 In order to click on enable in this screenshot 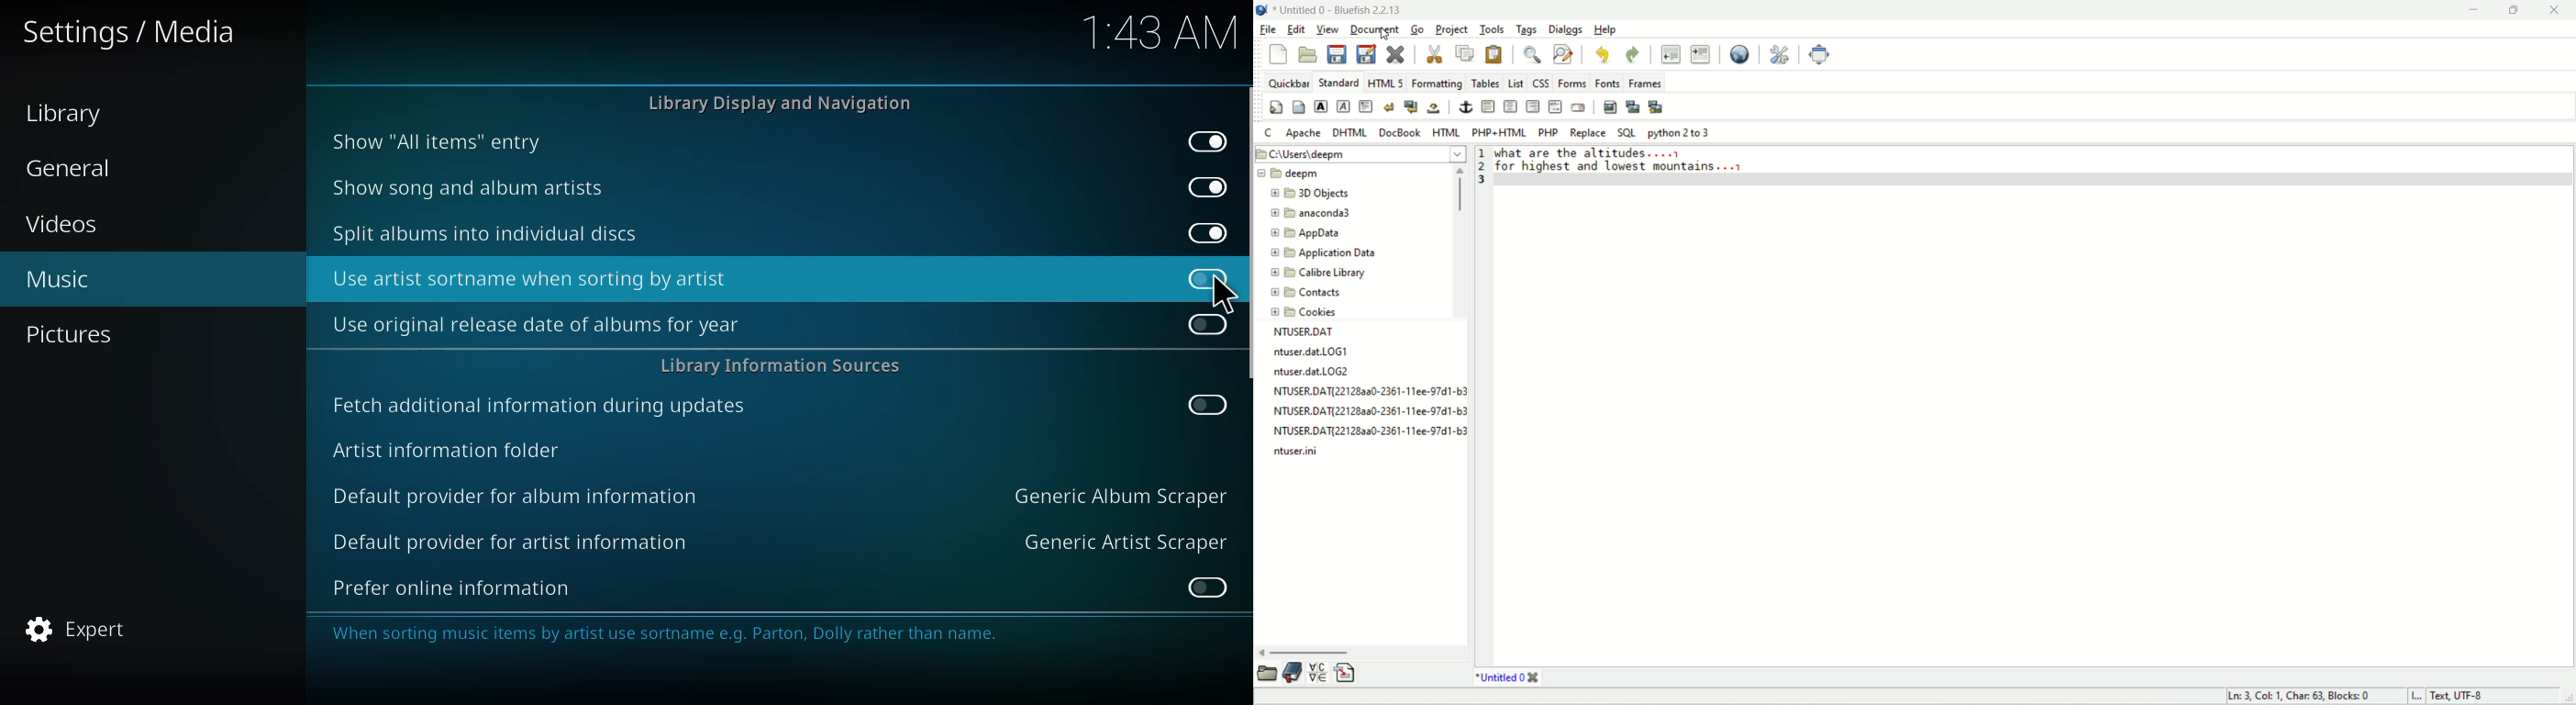, I will do `click(1205, 403)`.